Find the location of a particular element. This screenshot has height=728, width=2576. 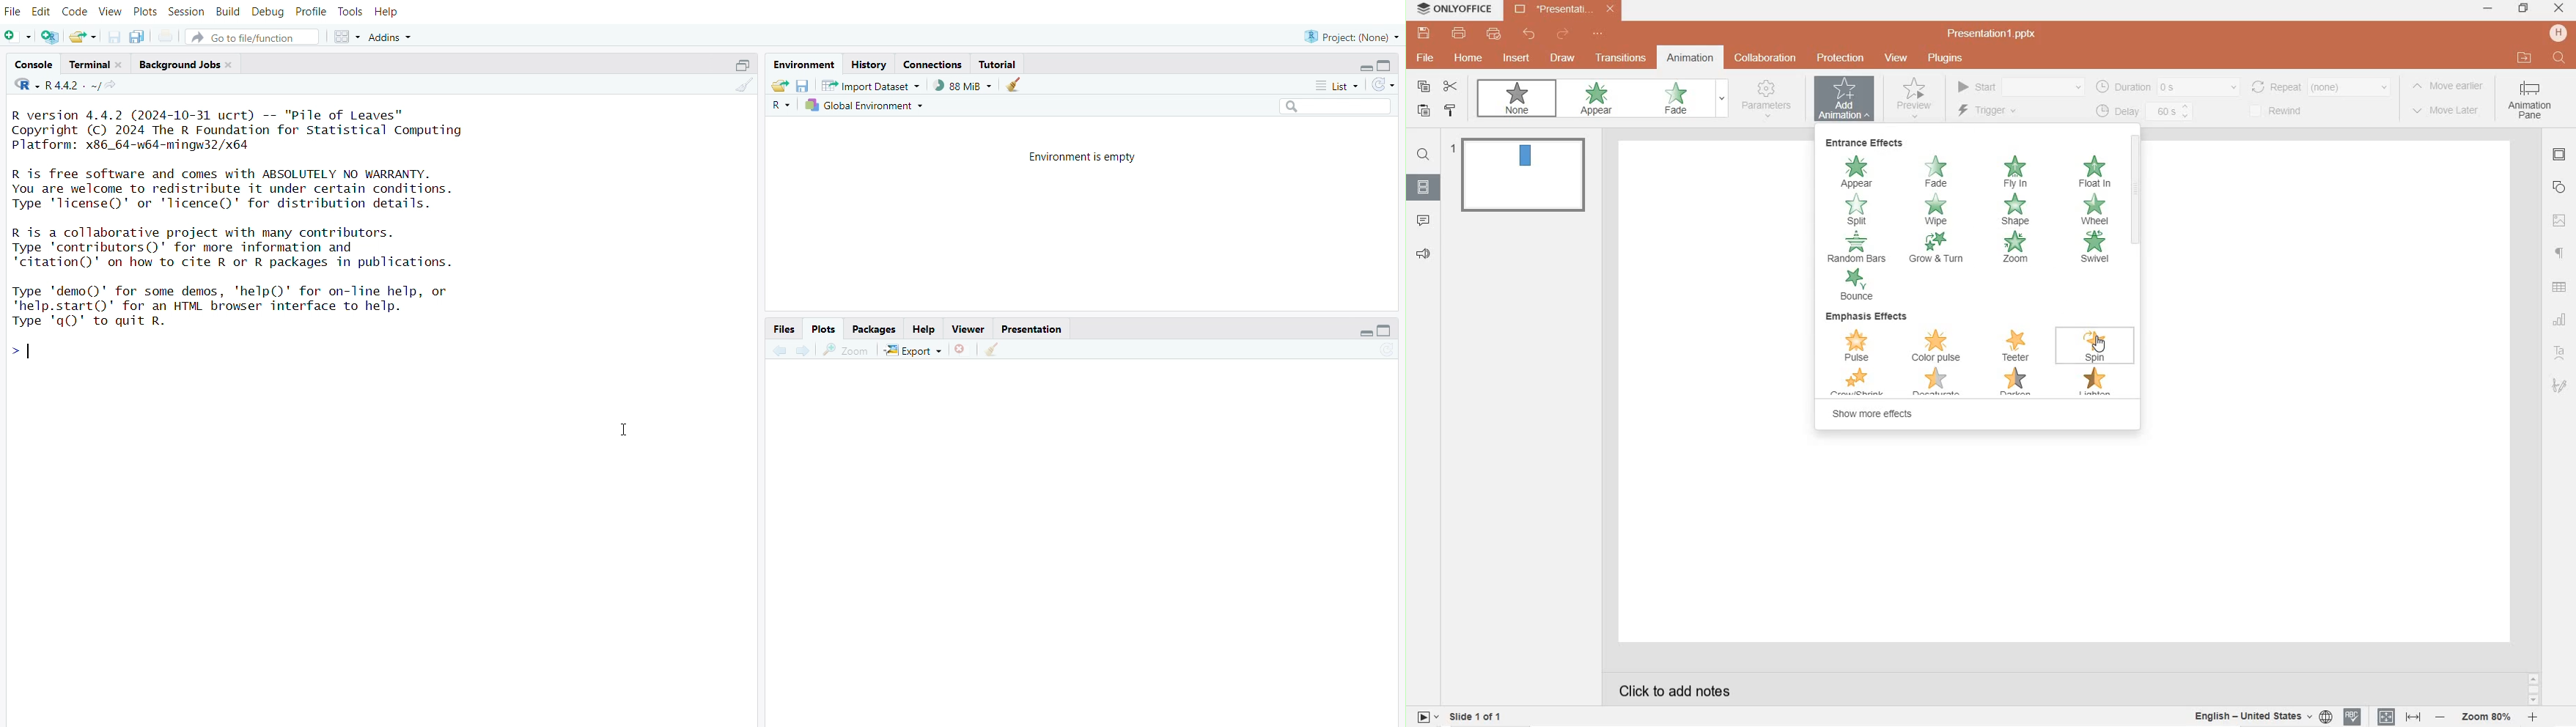

Presentation1.pptx is located at coordinates (1994, 33).